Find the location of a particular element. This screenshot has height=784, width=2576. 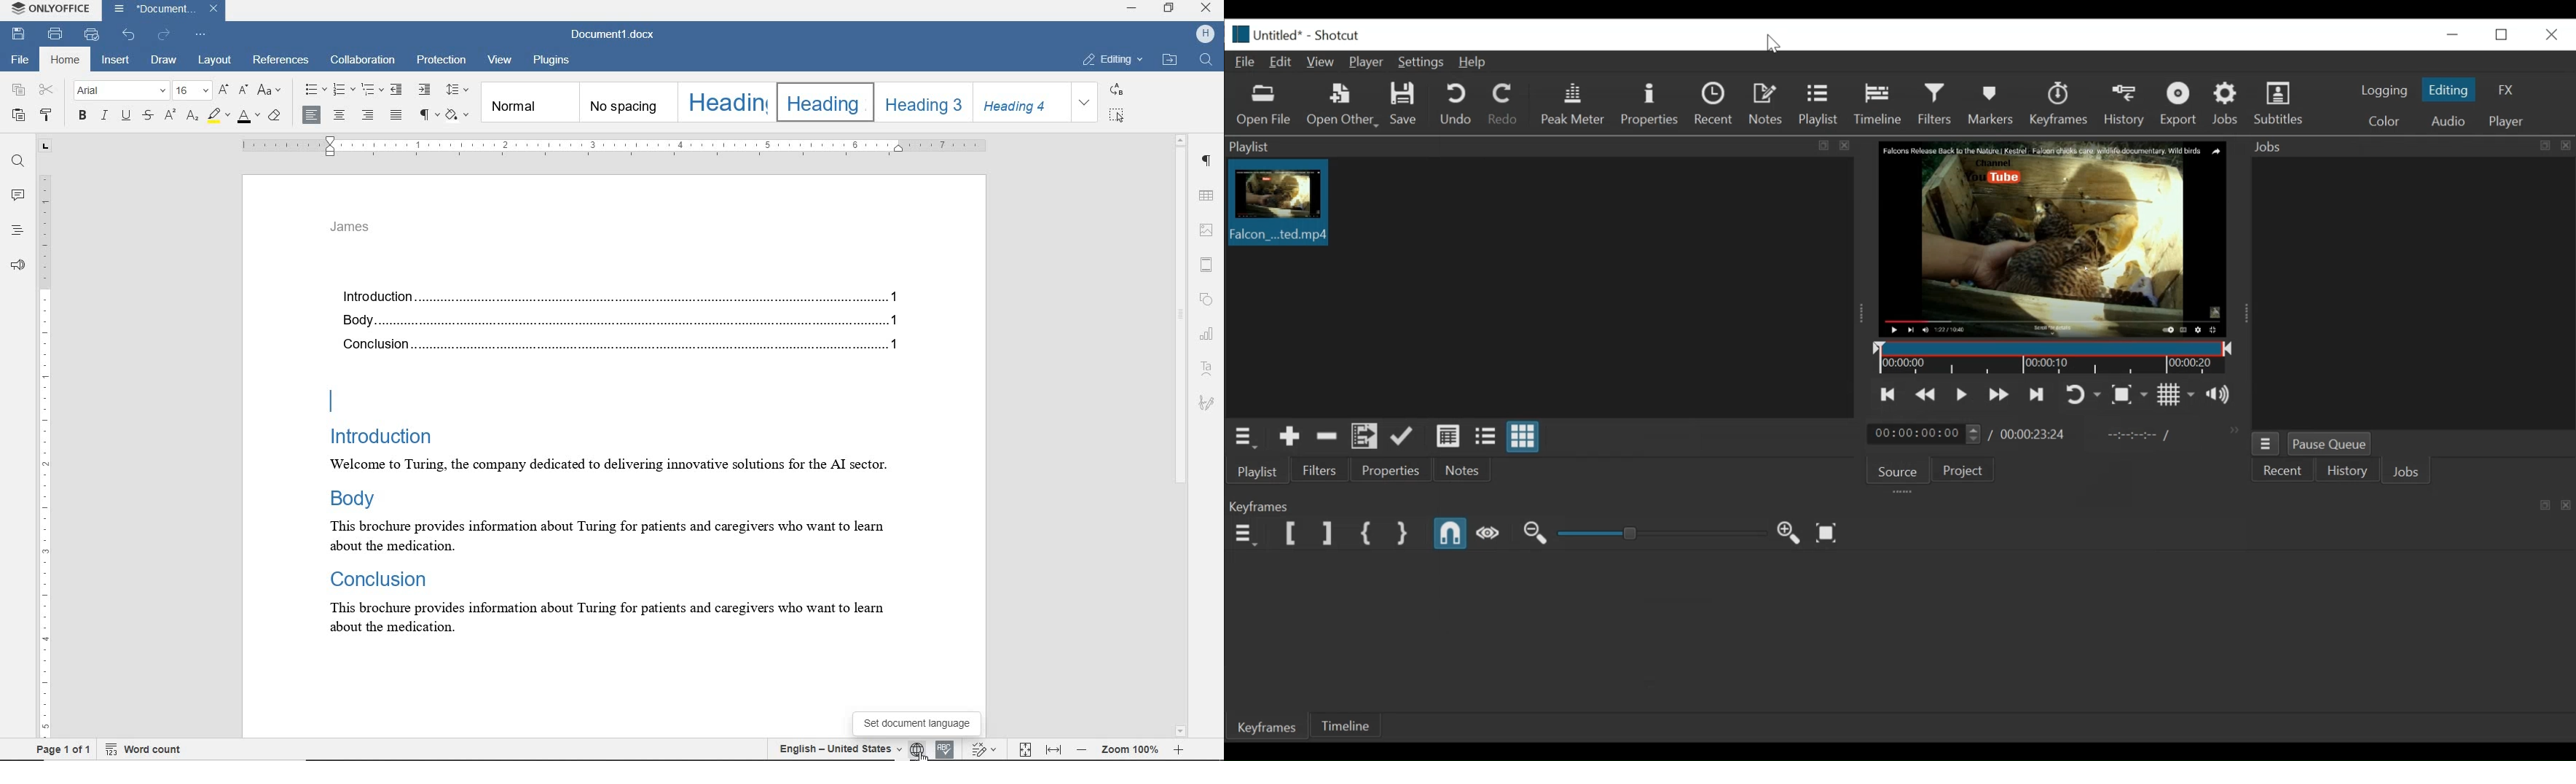

View is located at coordinates (1322, 61).